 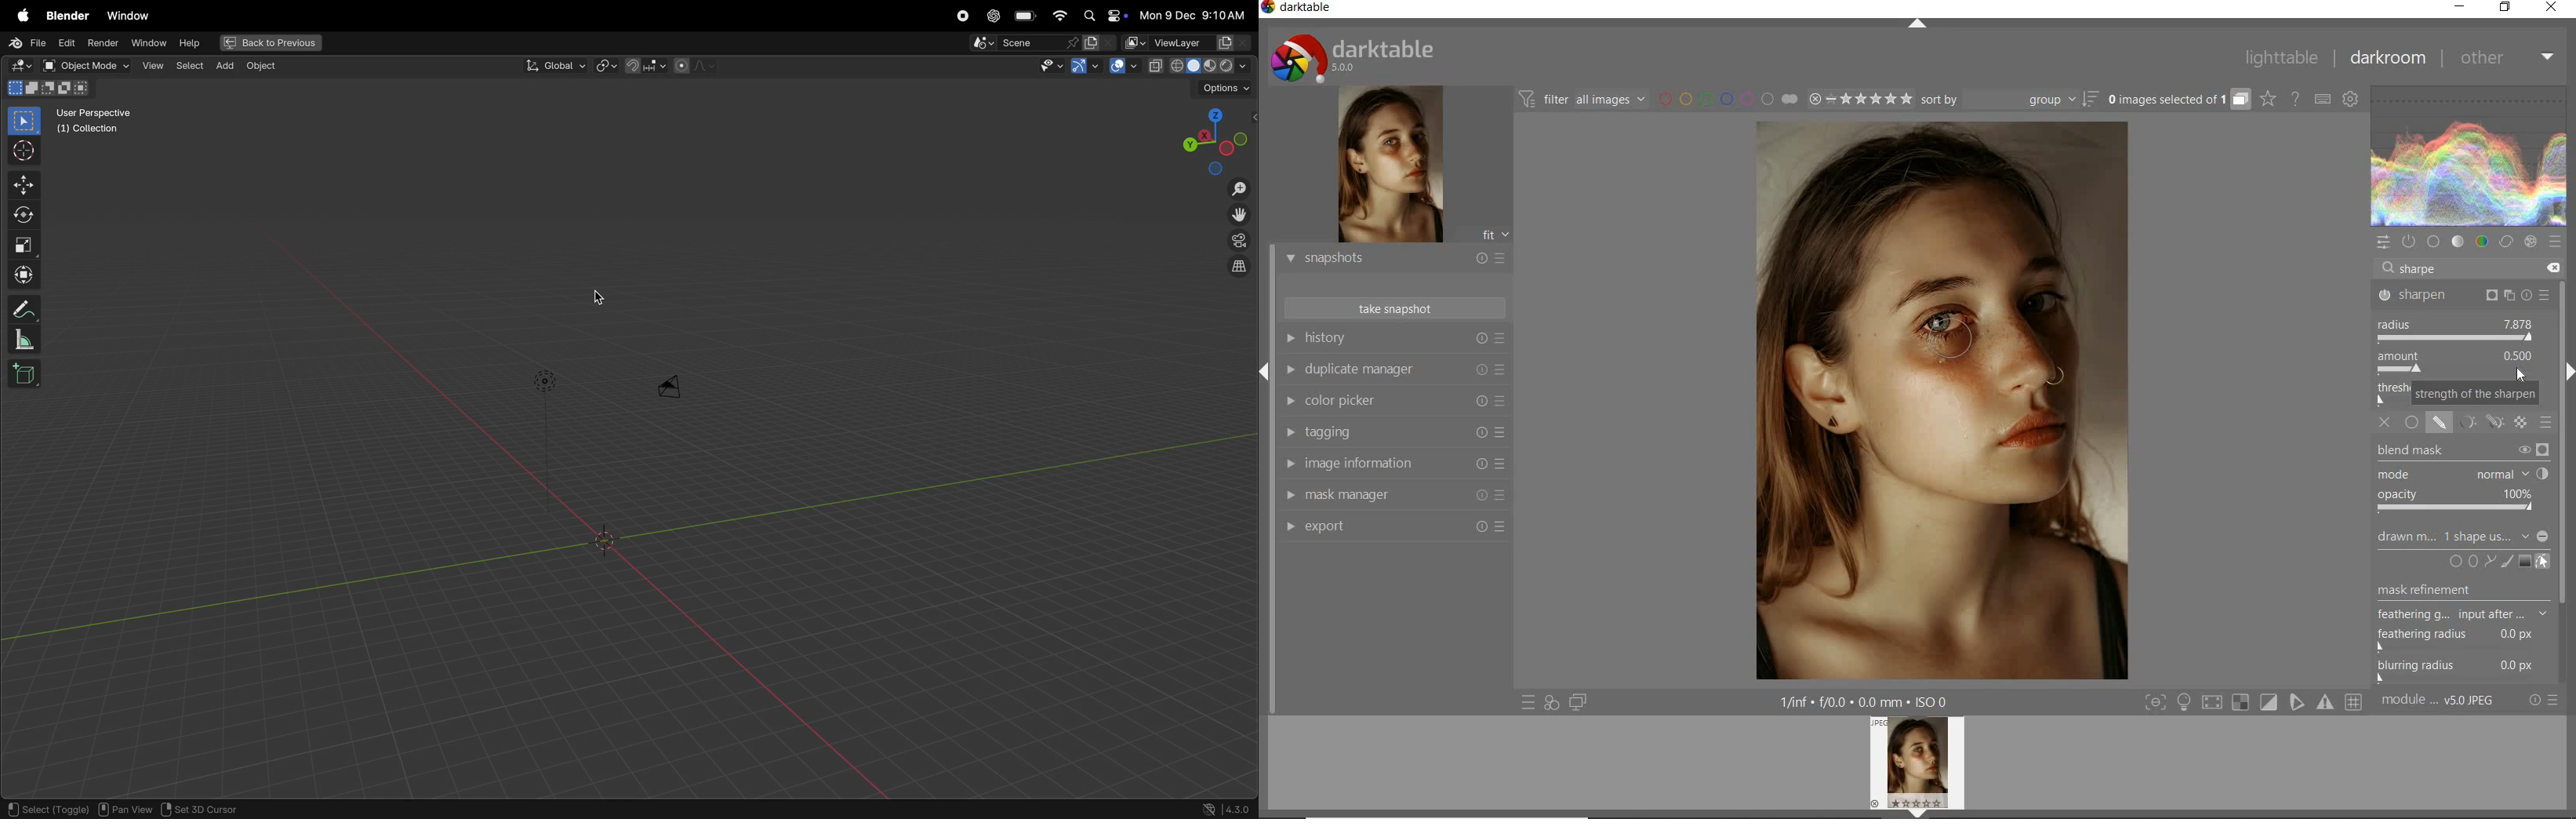 What do you see at coordinates (2176, 99) in the screenshot?
I see `expand grouped images` at bounding box center [2176, 99].